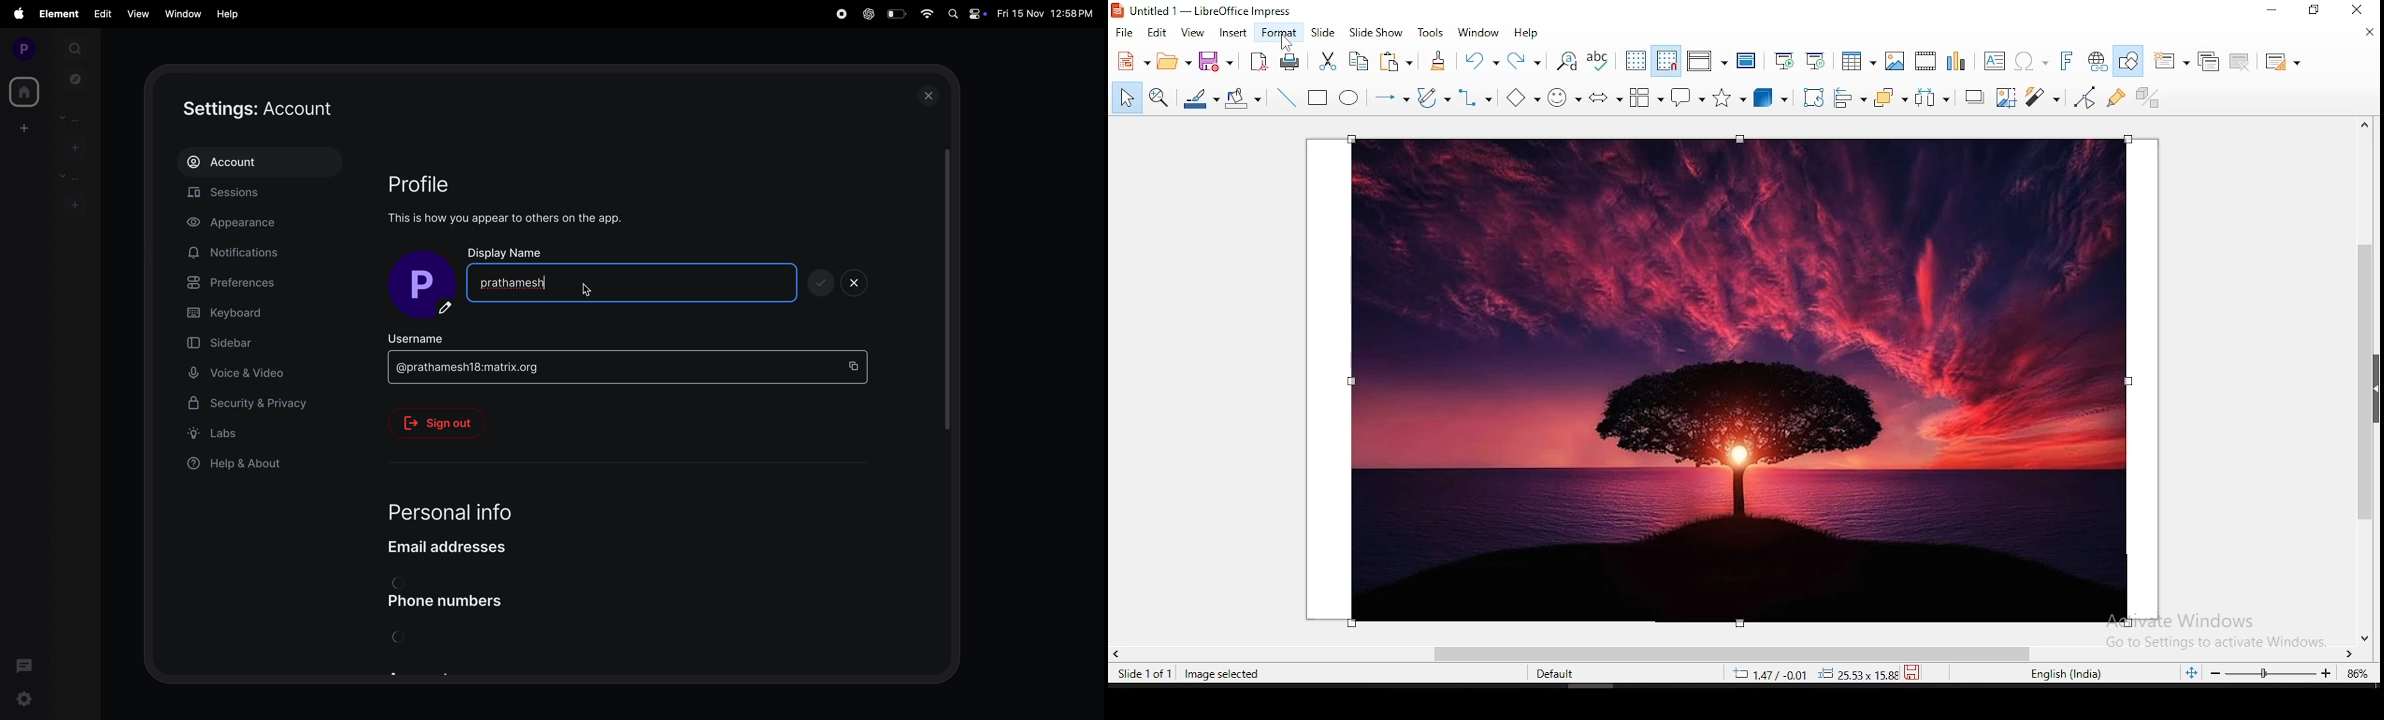 The height and width of the screenshot is (728, 2408). I want to click on show draw functions, so click(2132, 60).